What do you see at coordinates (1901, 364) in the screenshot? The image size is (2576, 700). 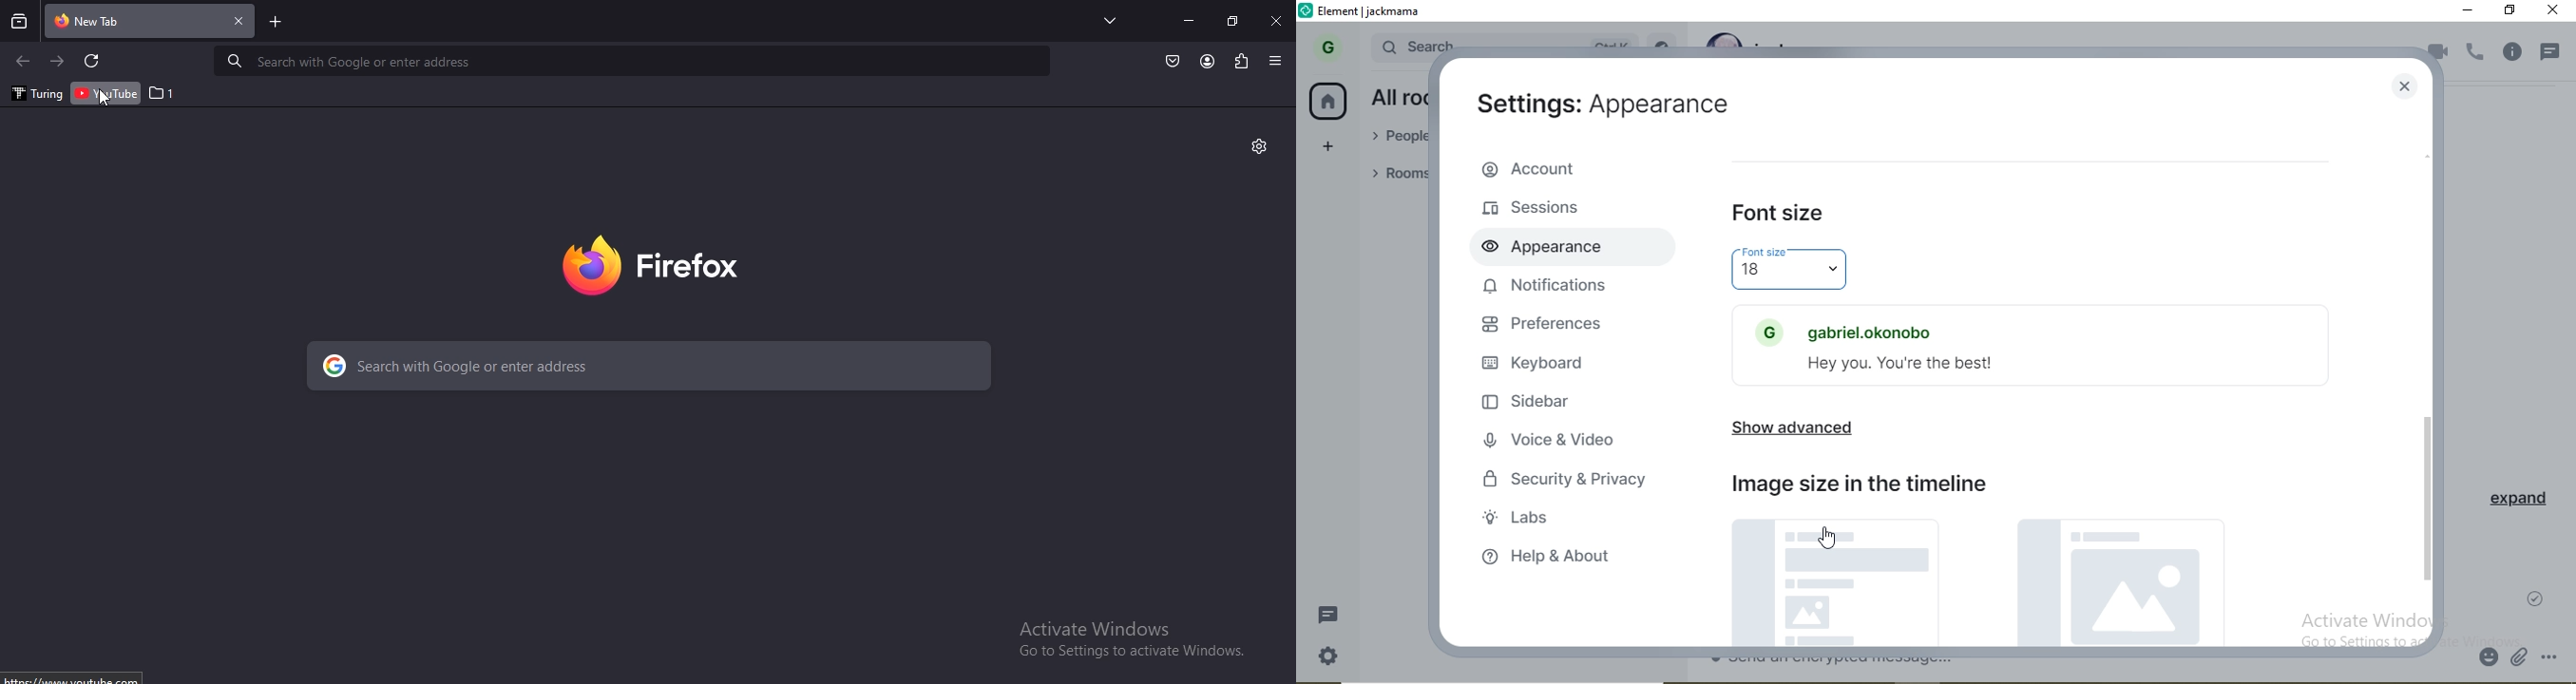 I see `Hey you. You're the best!` at bounding box center [1901, 364].